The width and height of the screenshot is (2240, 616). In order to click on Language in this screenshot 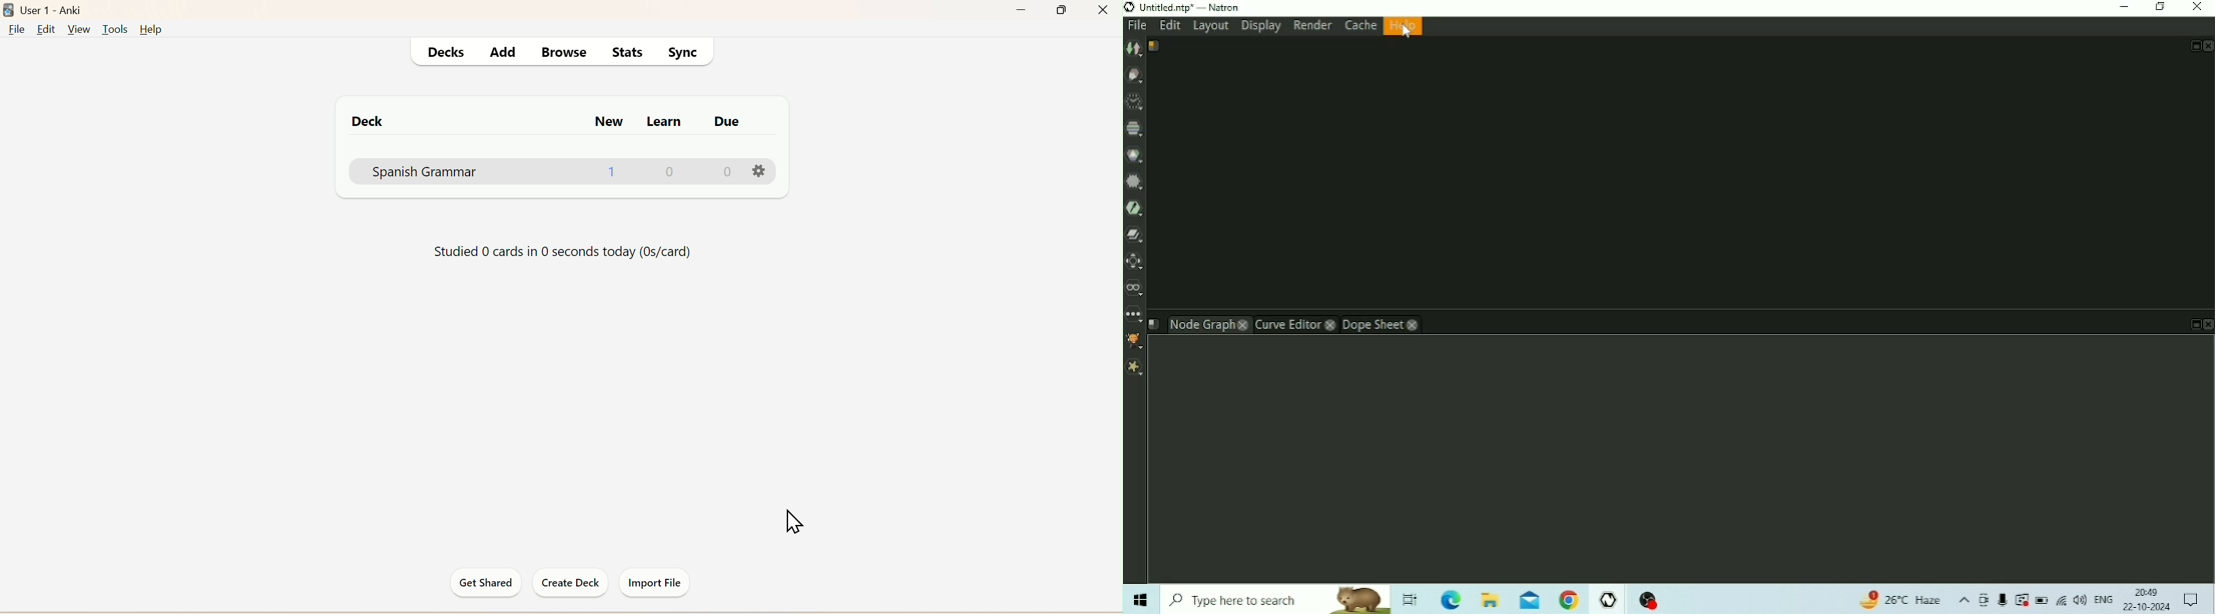, I will do `click(2104, 597)`.